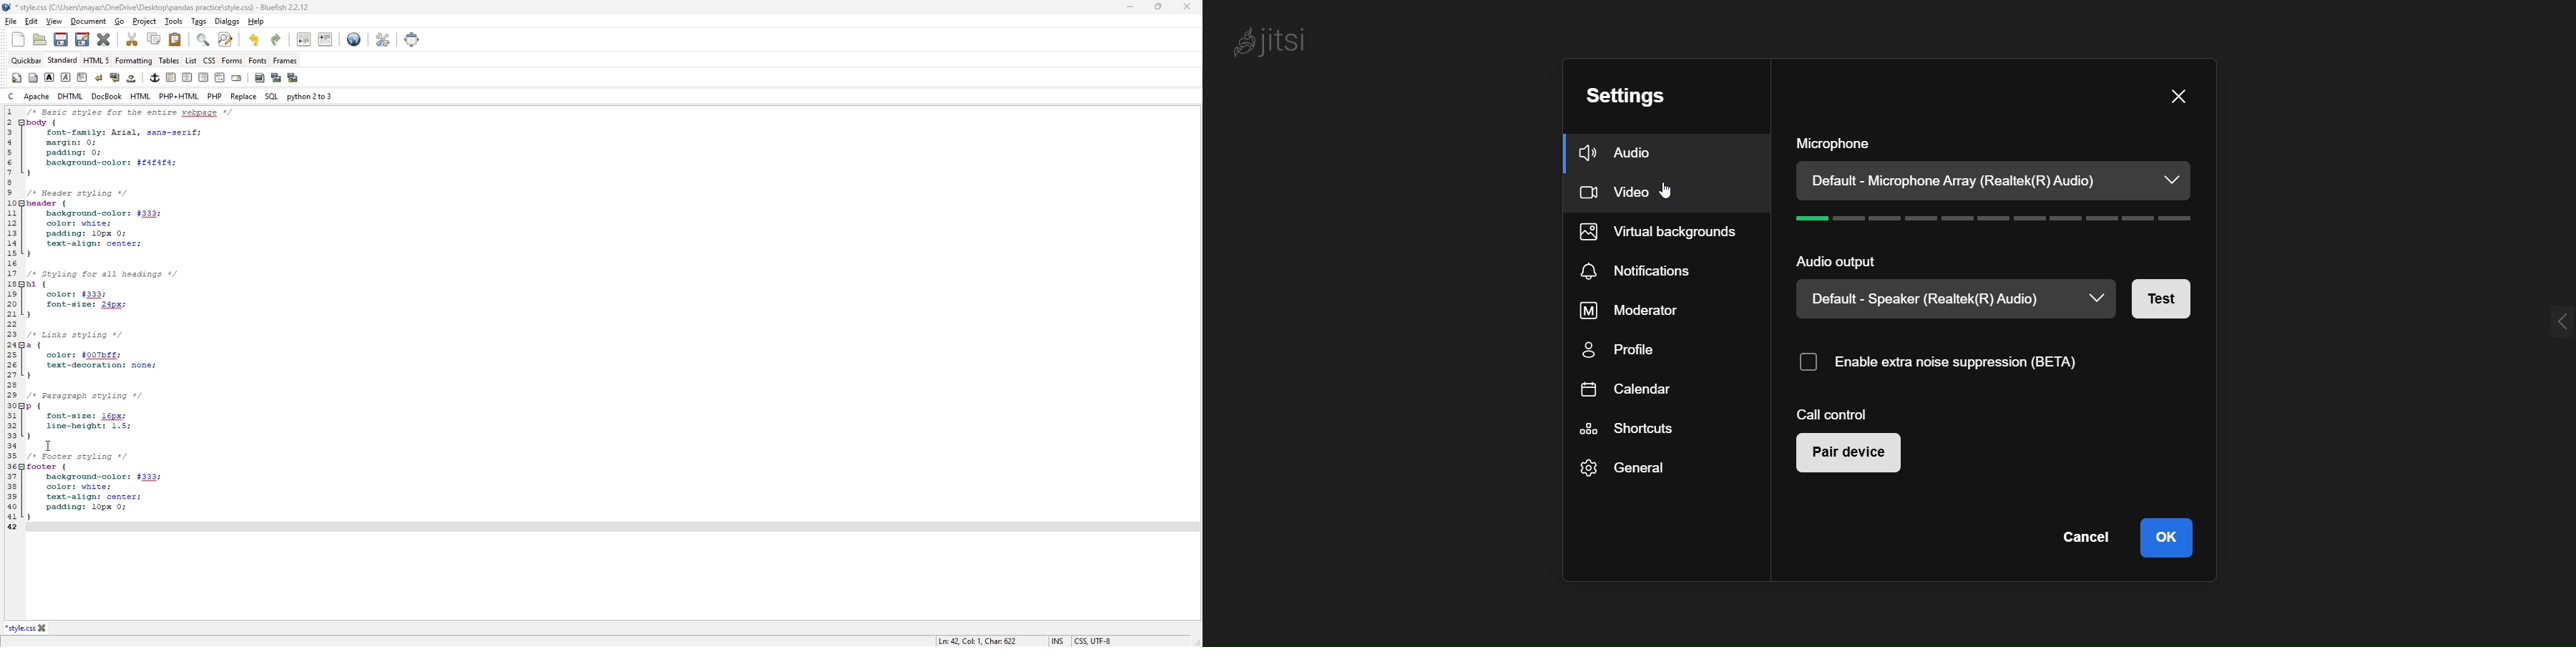 The height and width of the screenshot is (672, 2576). Describe the element at coordinates (104, 39) in the screenshot. I see `close current tab` at that location.